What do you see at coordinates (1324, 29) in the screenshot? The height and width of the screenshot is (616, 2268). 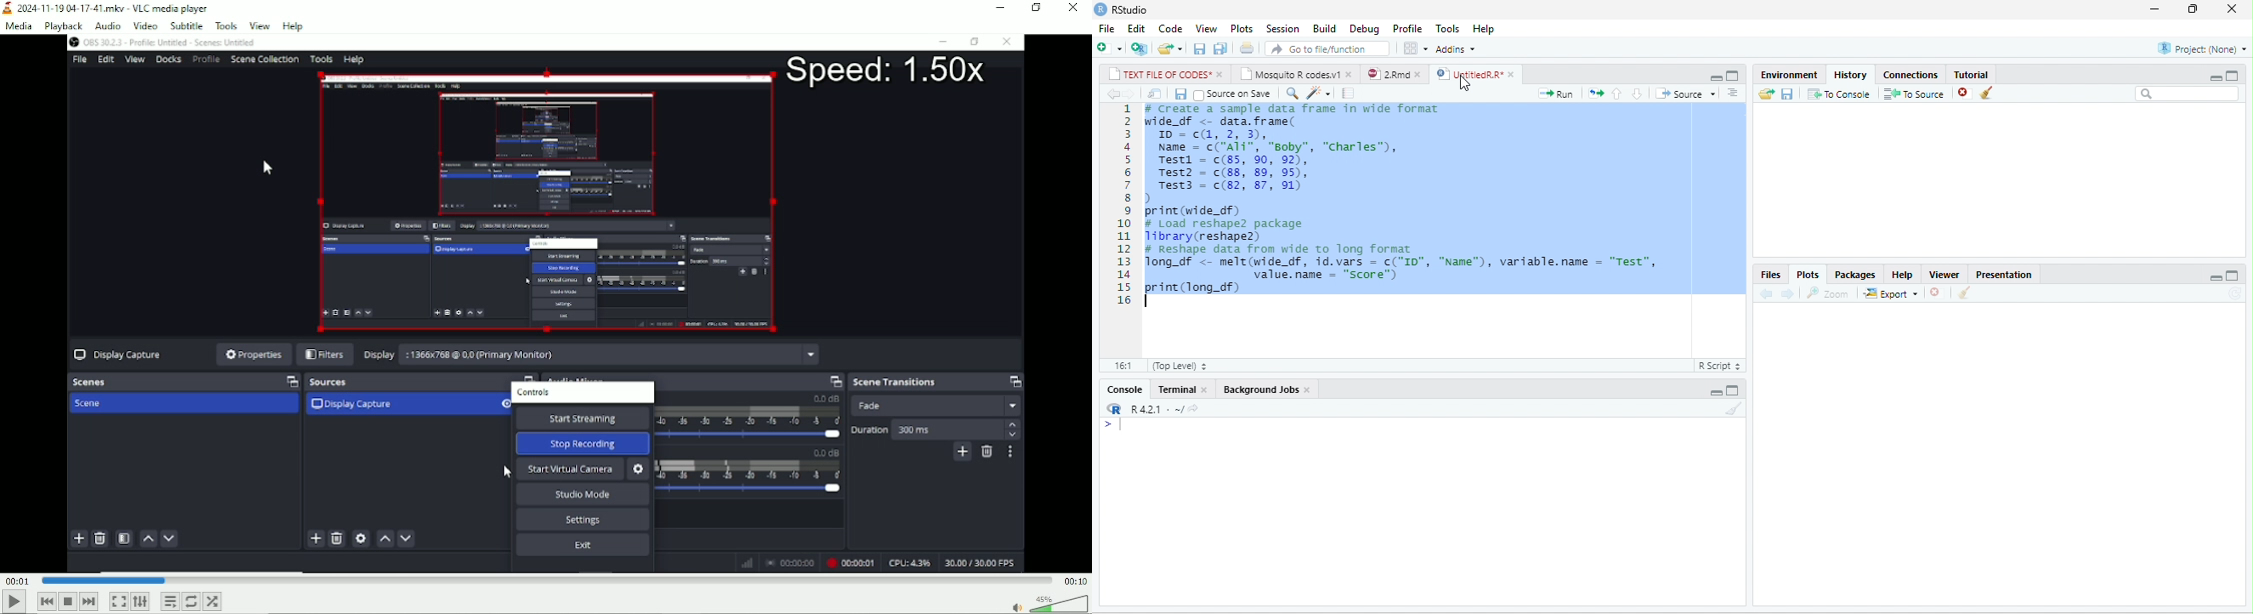 I see `Build` at bounding box center [1324, 29].